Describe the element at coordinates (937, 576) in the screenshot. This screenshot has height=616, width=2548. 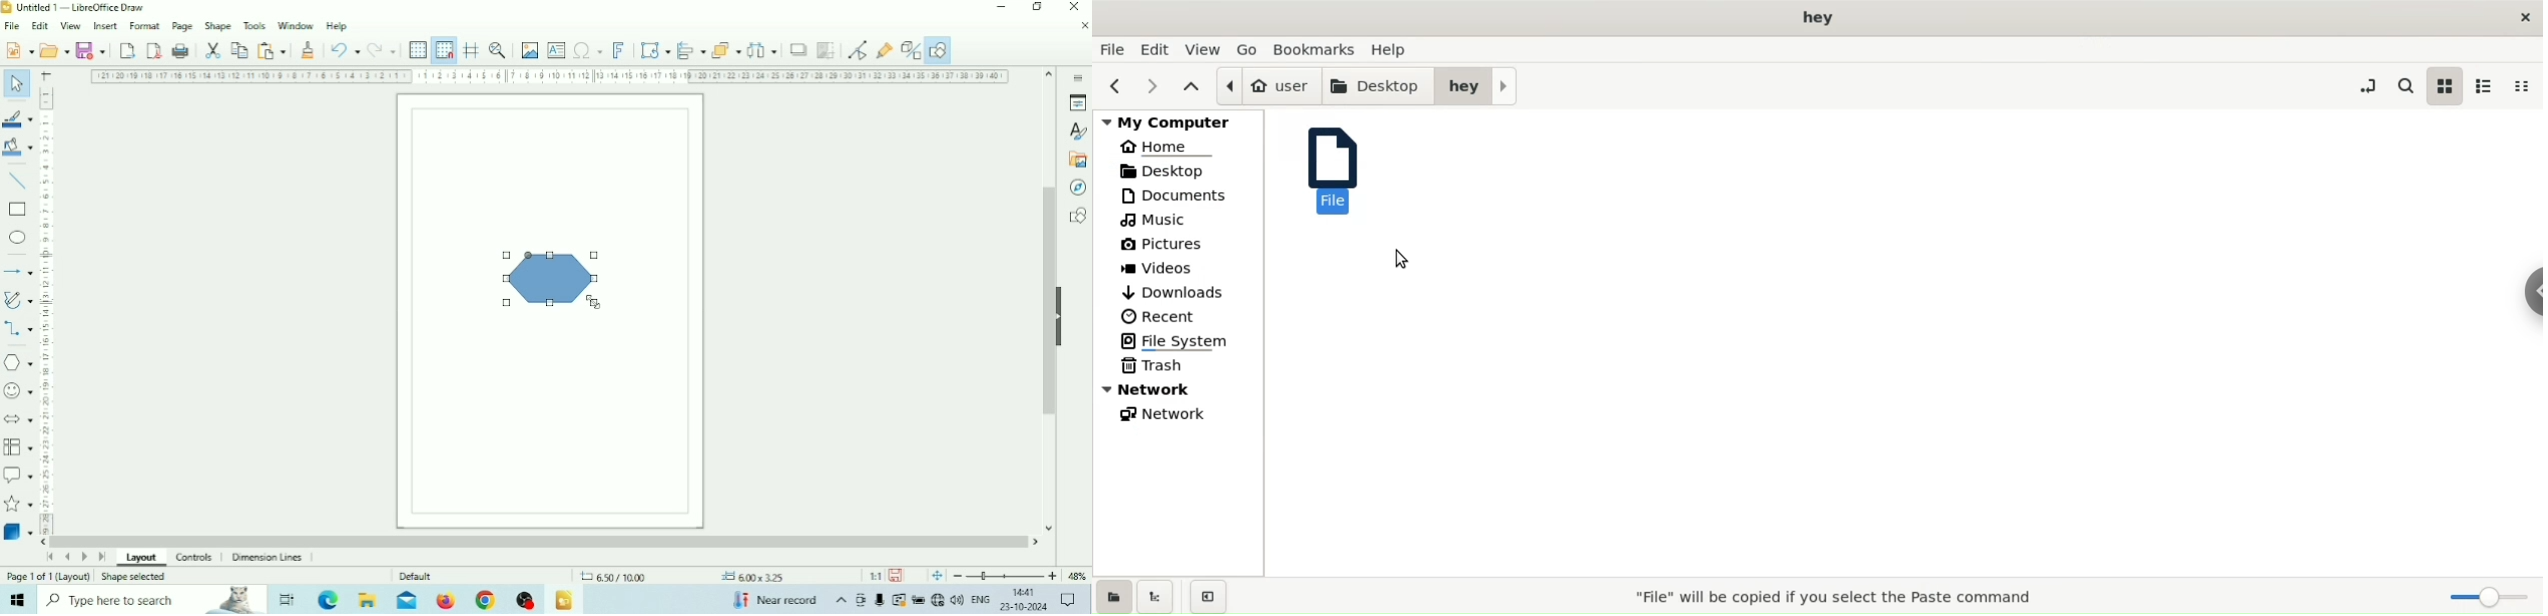
I see `Fit page to current window` at that location.